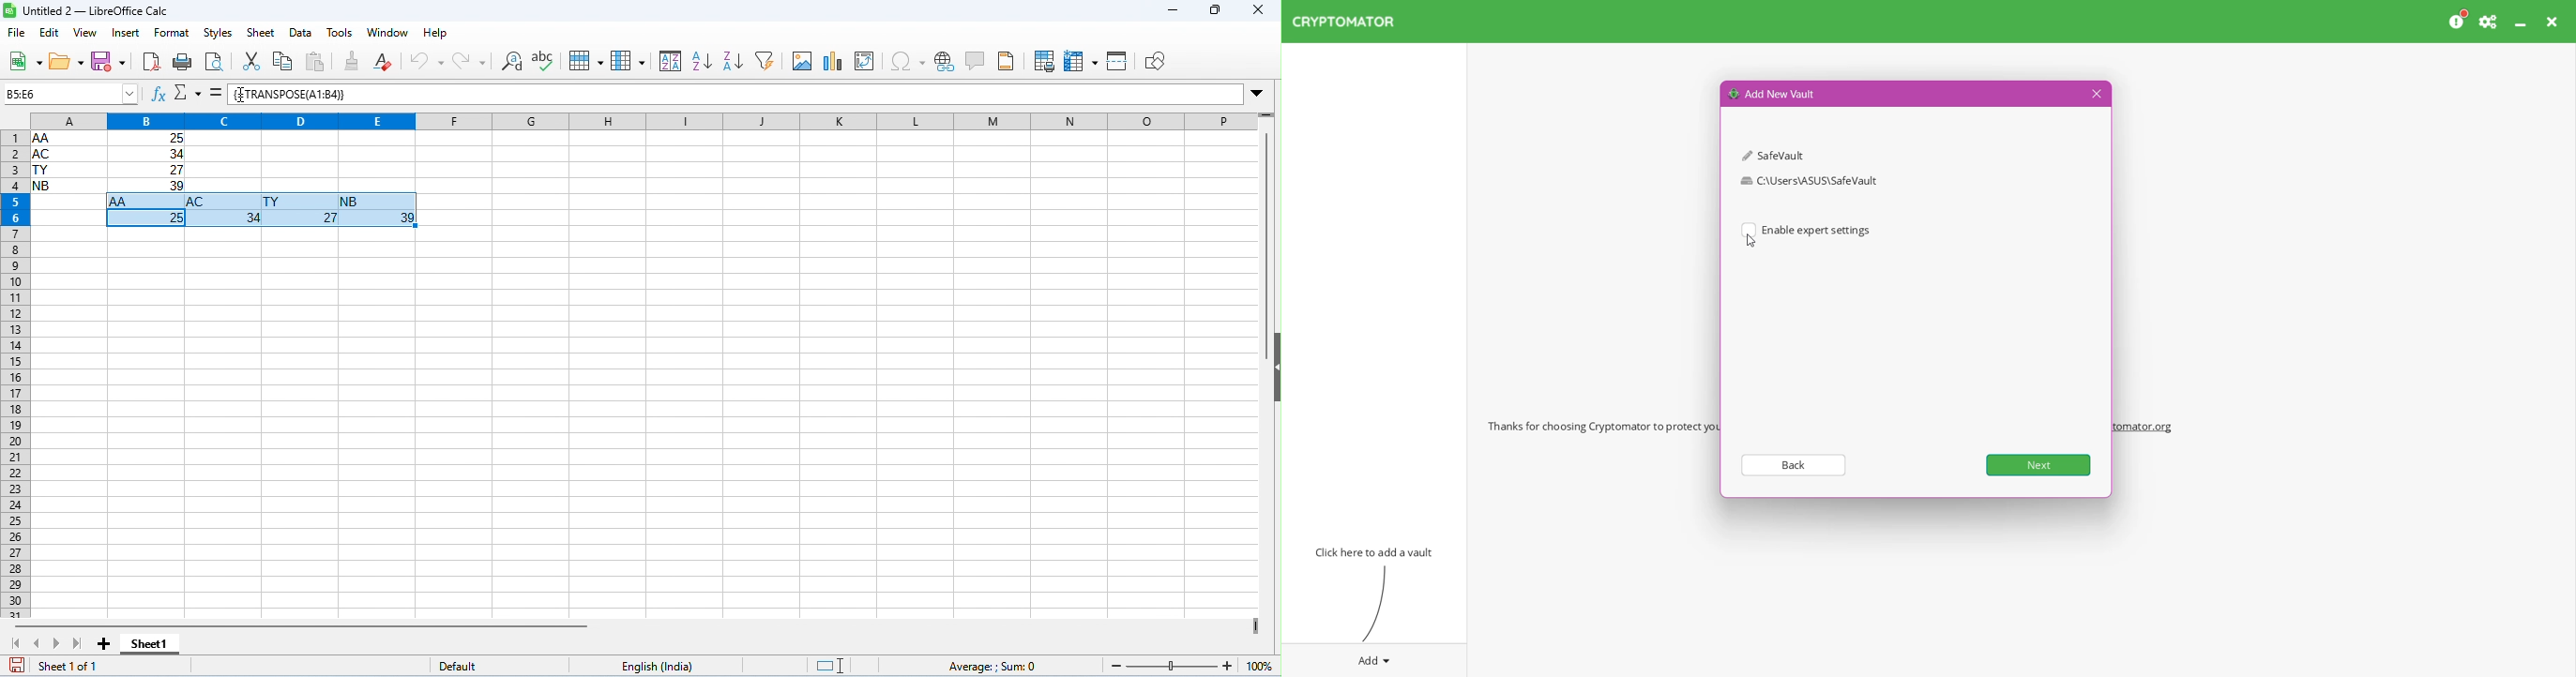 The height and width of the screenshot is (700, 2576). I want to click on row, so click(587, 60).